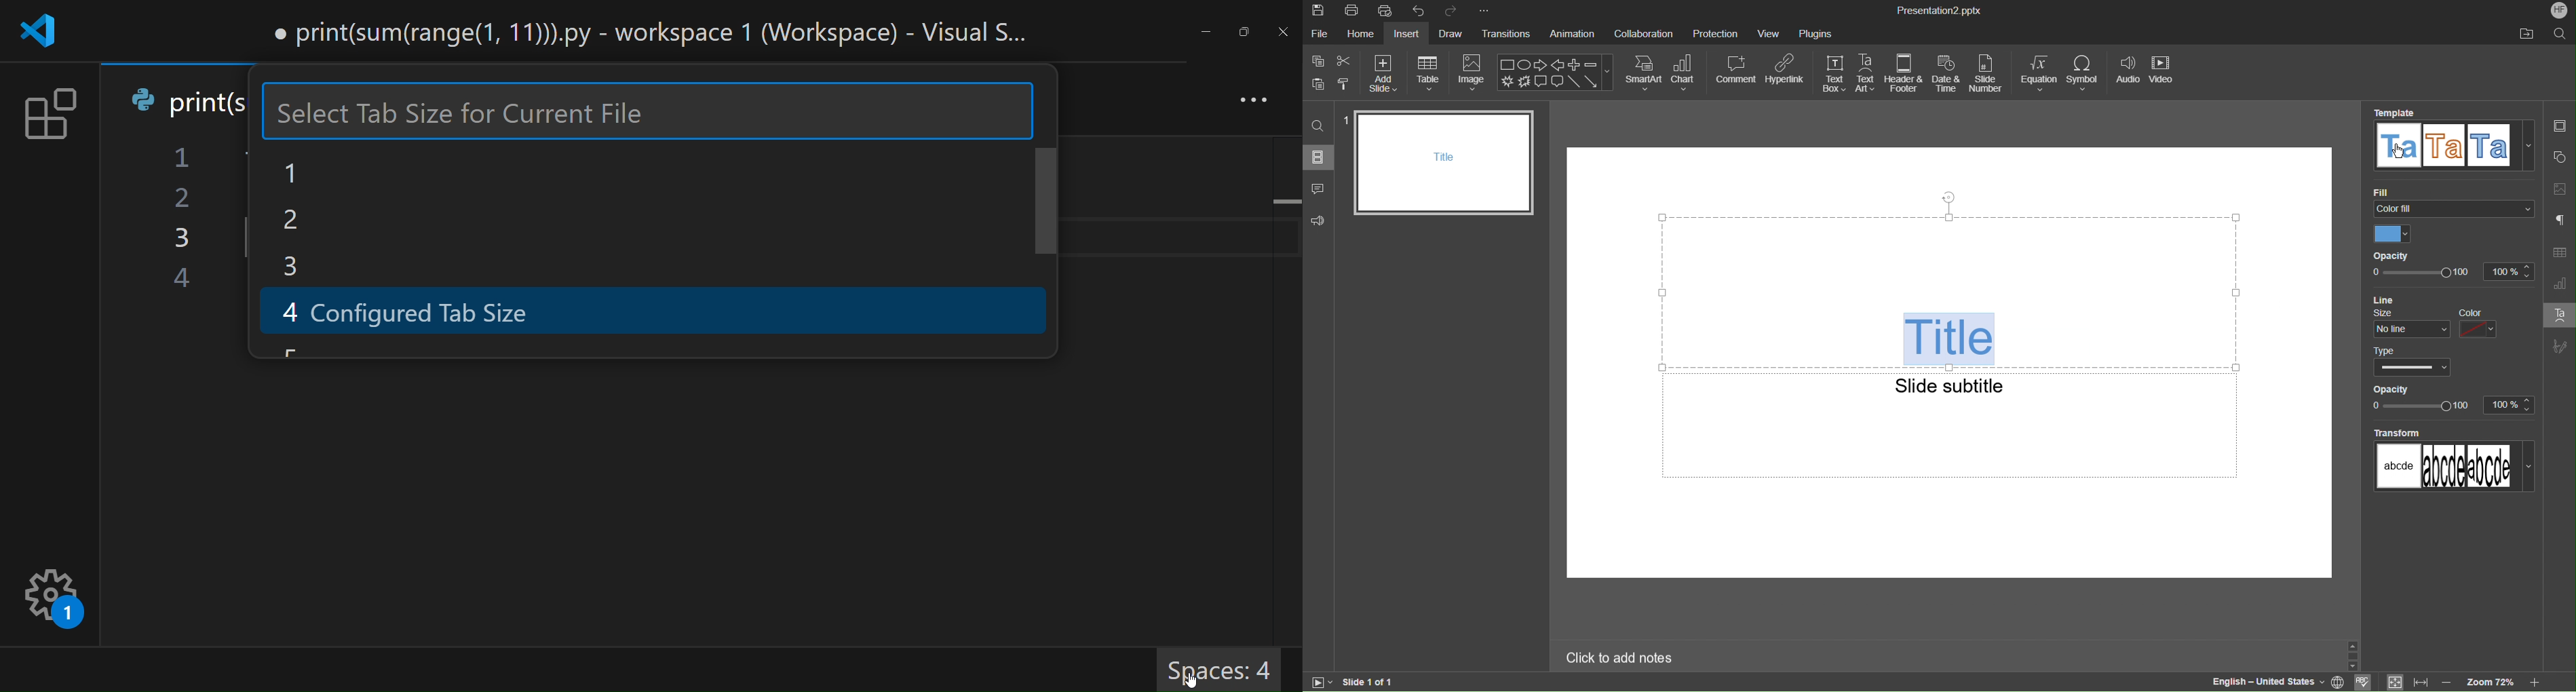  What do you see at coordinates (2451, 464) in the screenshot?
I see `Transform` at bounding box center [2451, 464].